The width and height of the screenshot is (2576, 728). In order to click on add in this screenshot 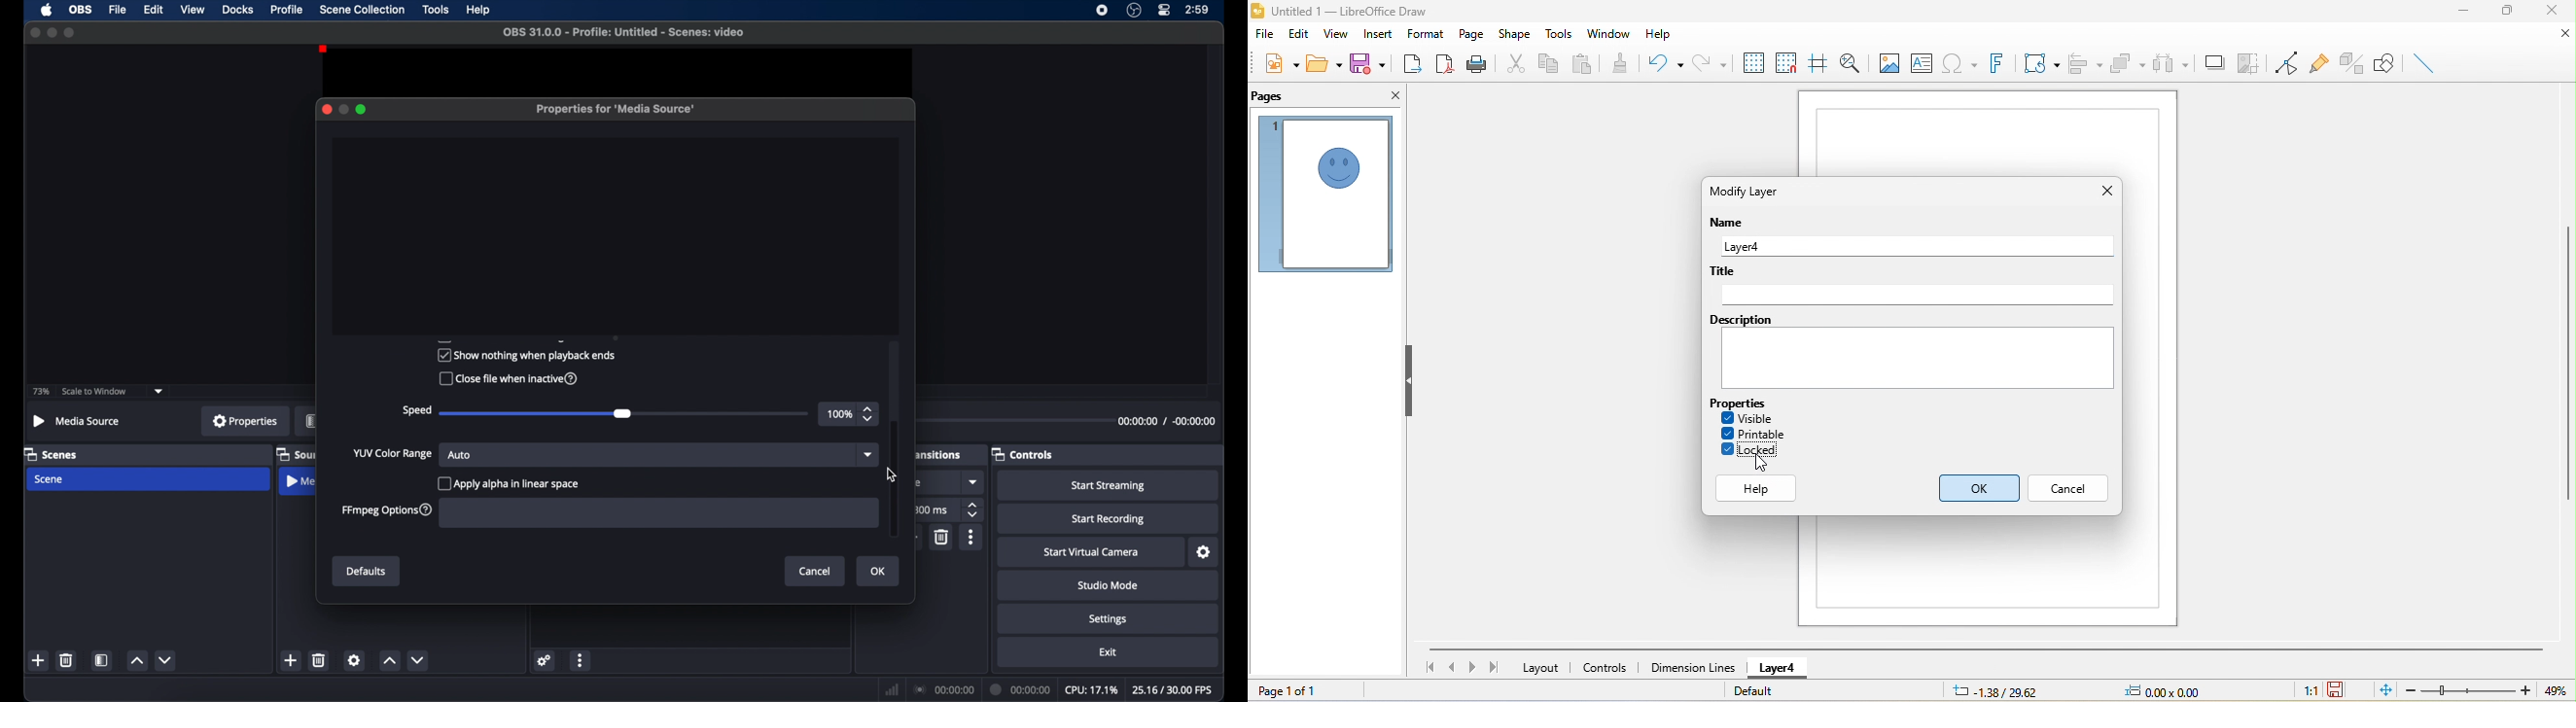, I will do `click(291, 660)`.